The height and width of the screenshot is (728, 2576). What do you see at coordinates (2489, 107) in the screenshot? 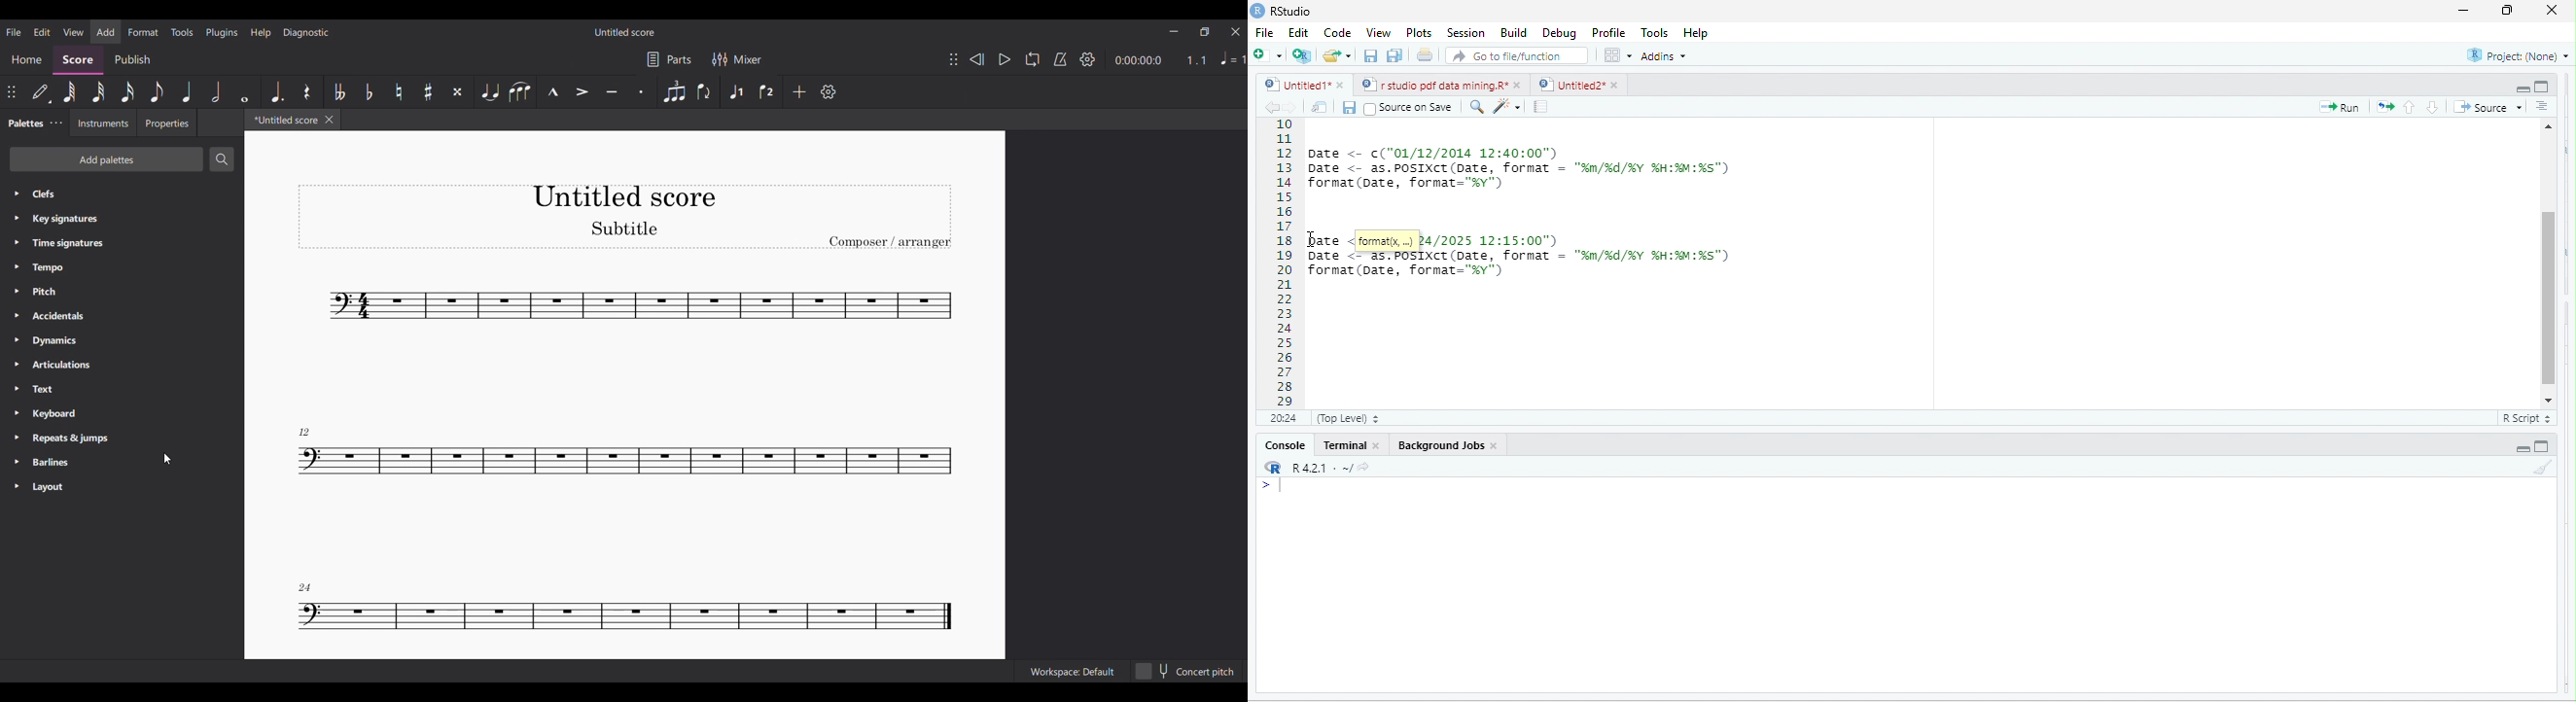
I see `Source ` at bounding box center [2489, 107].